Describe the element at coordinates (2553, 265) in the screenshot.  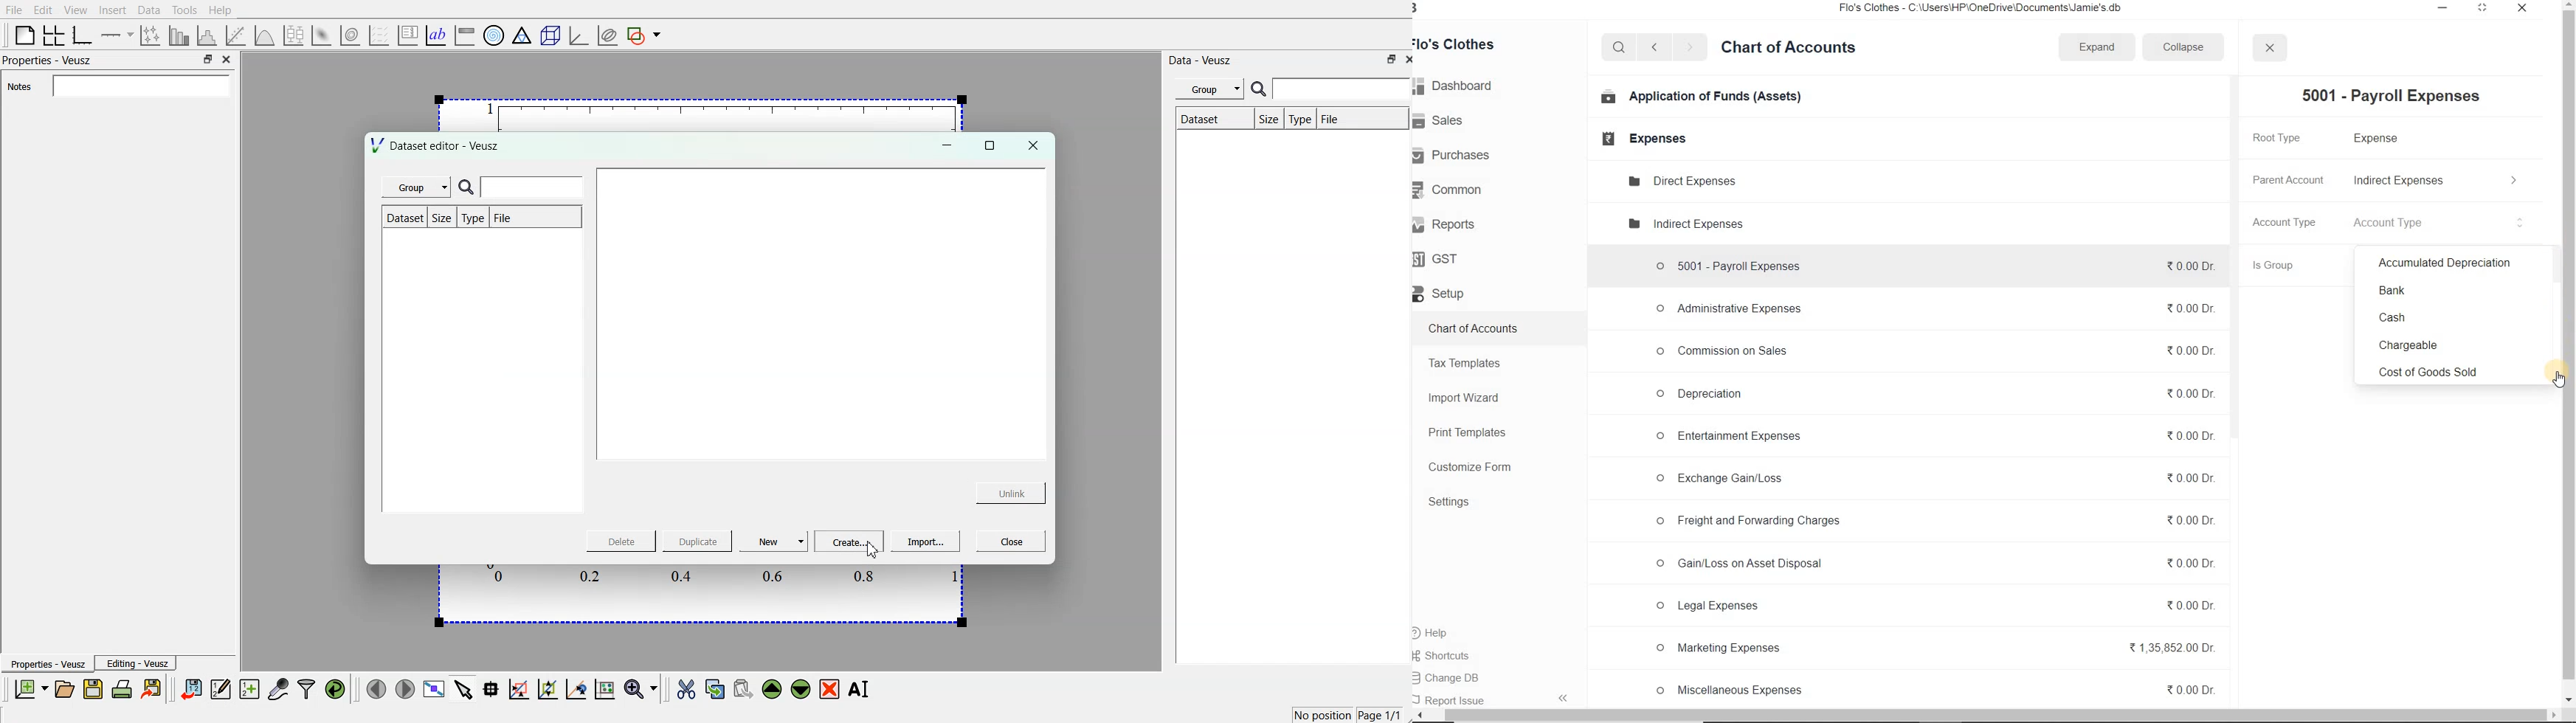
I see `vertical scrollbar` at that location.